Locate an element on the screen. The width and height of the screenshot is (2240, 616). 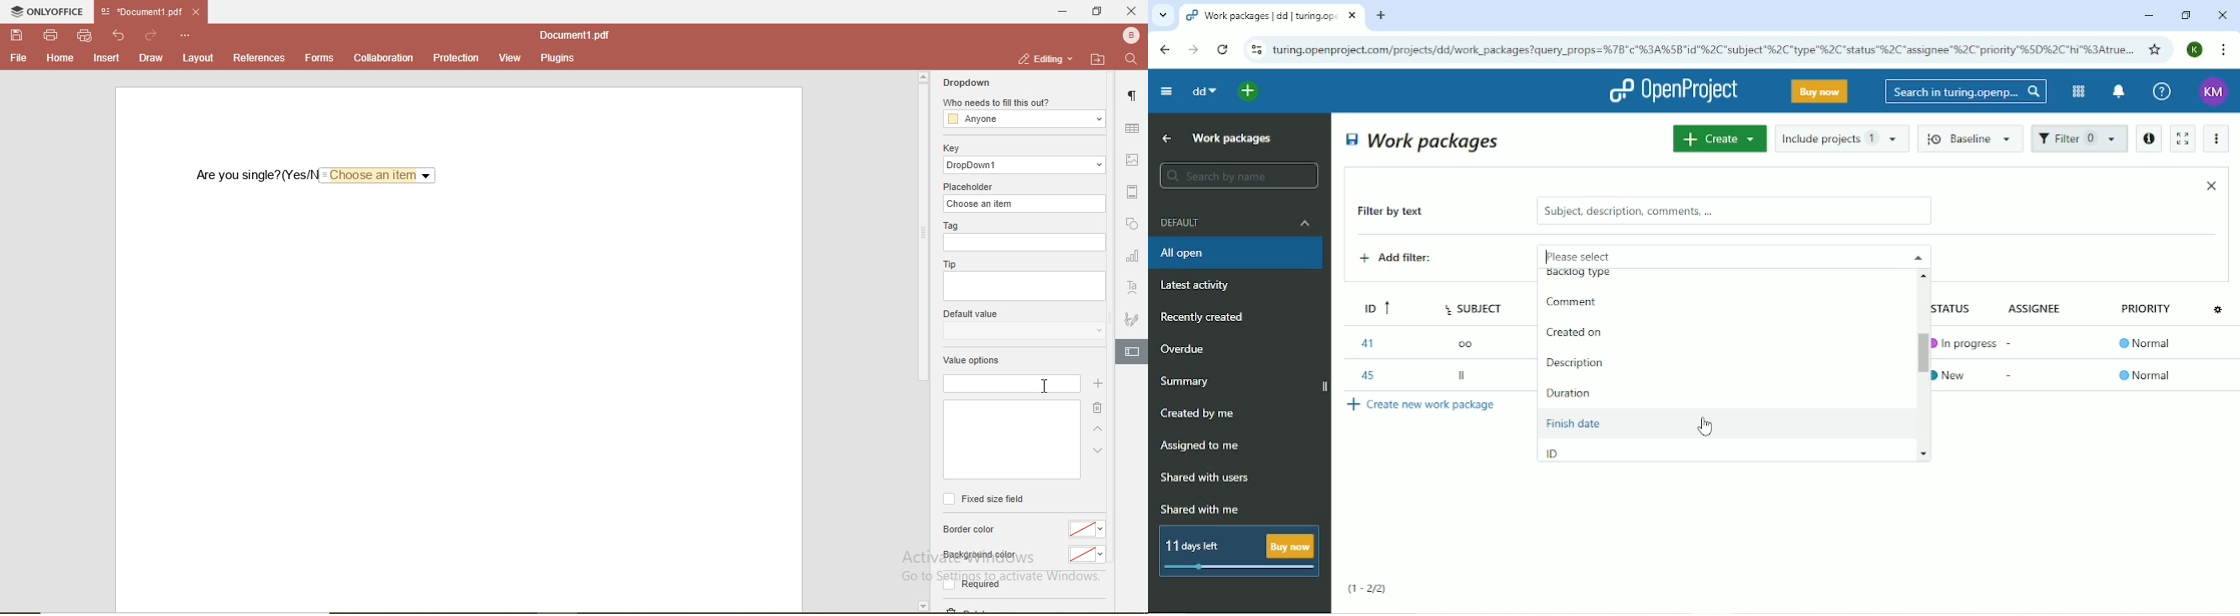
Baseline is located at coordinates (1972, 138).